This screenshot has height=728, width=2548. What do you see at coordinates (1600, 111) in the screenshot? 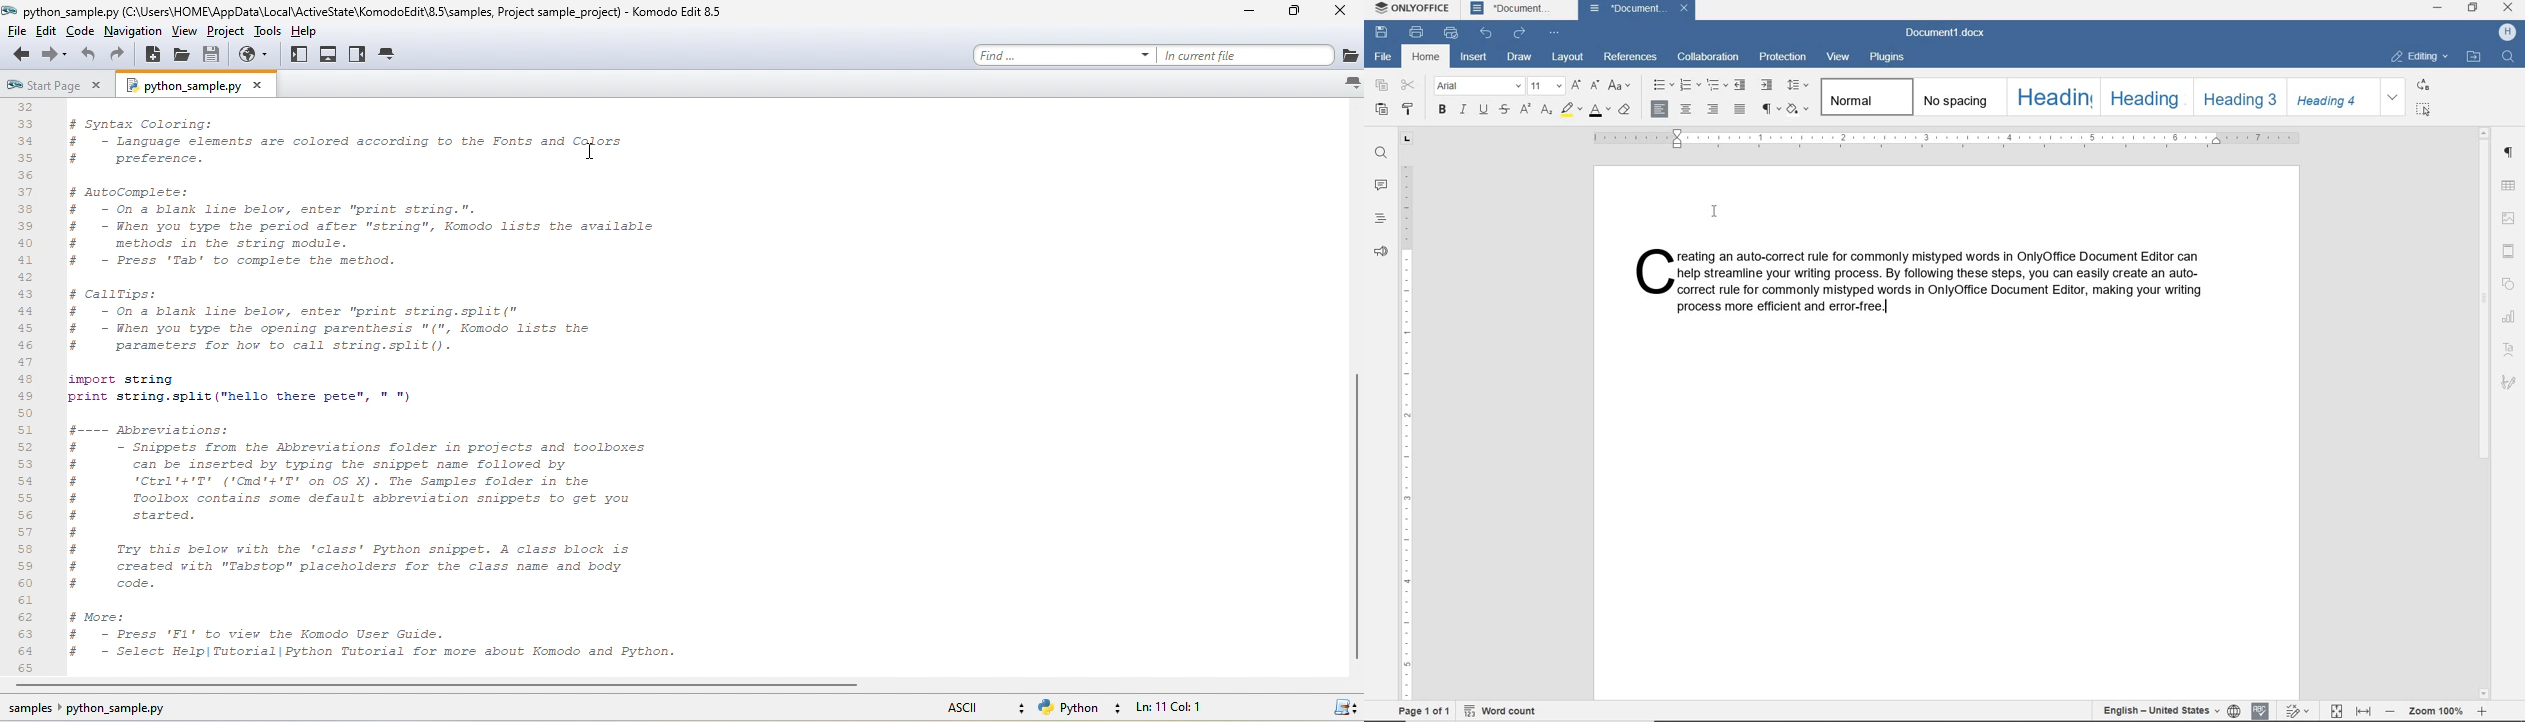
I see `FONT COLOR` at bounding box center [1600, 111].